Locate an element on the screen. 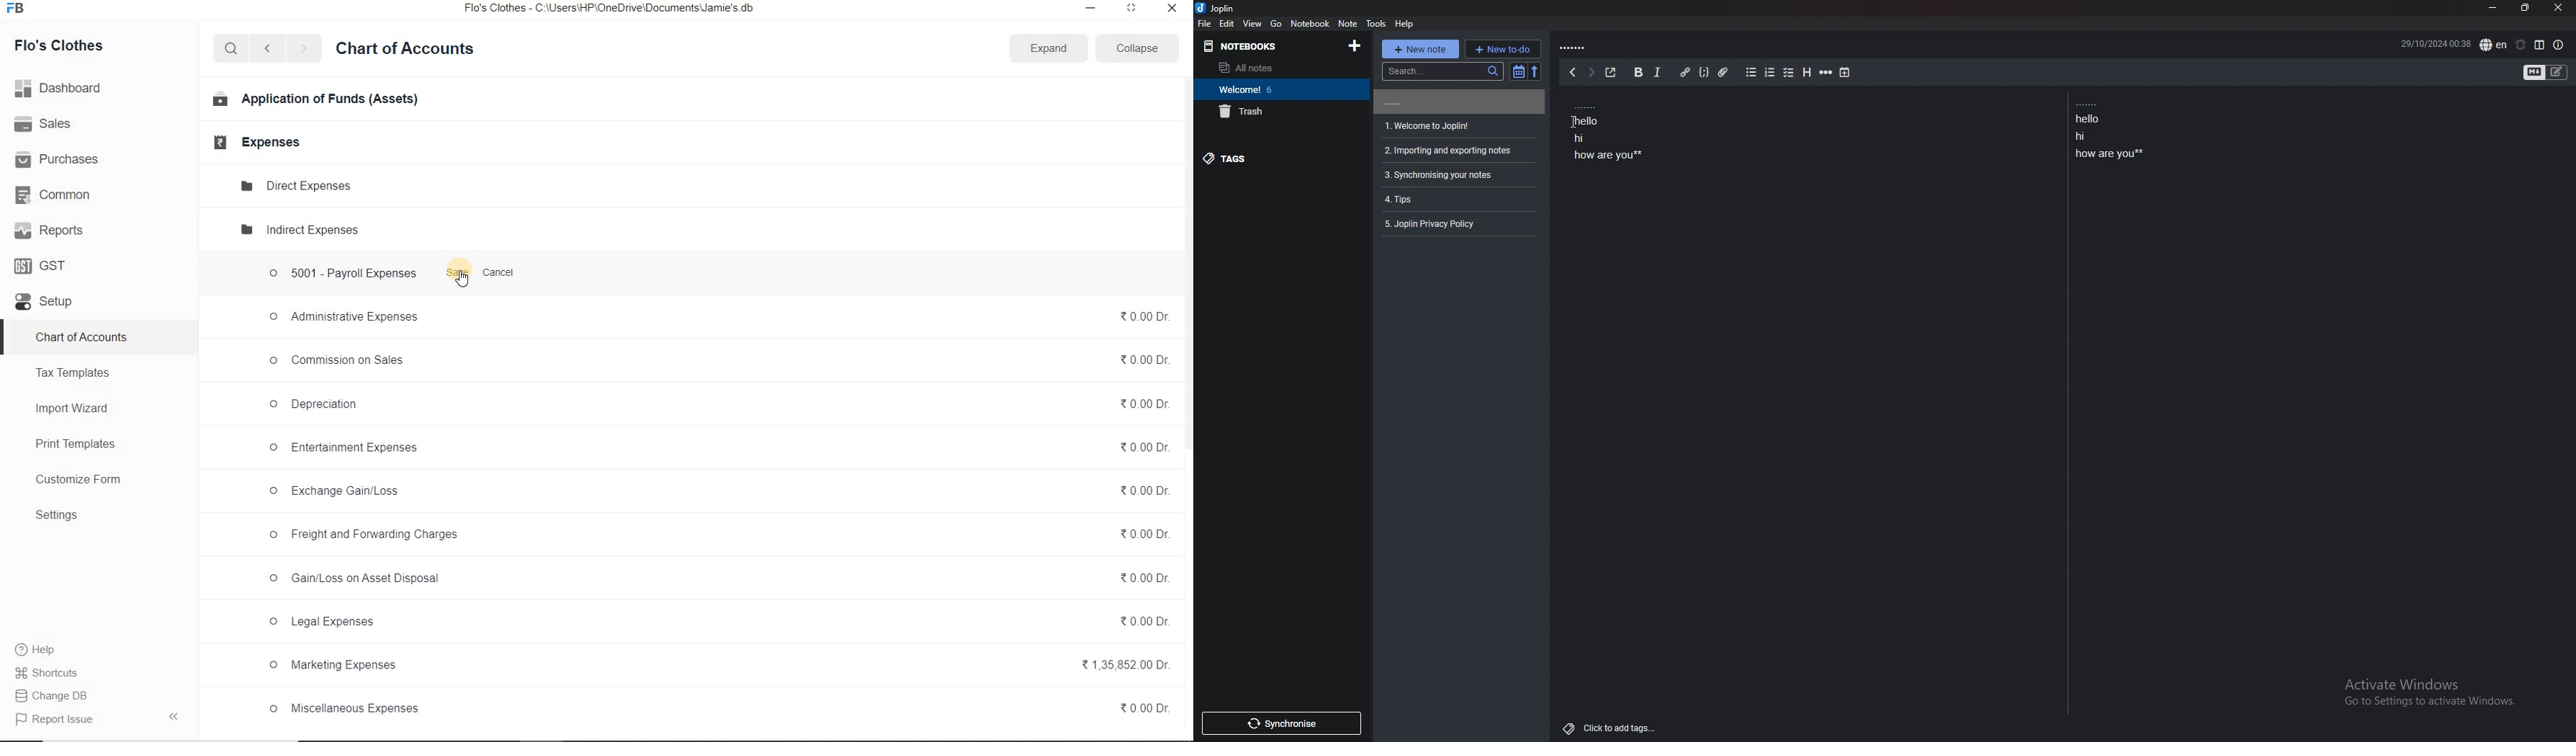  frappe books logo is located at coordinates (18, 9).